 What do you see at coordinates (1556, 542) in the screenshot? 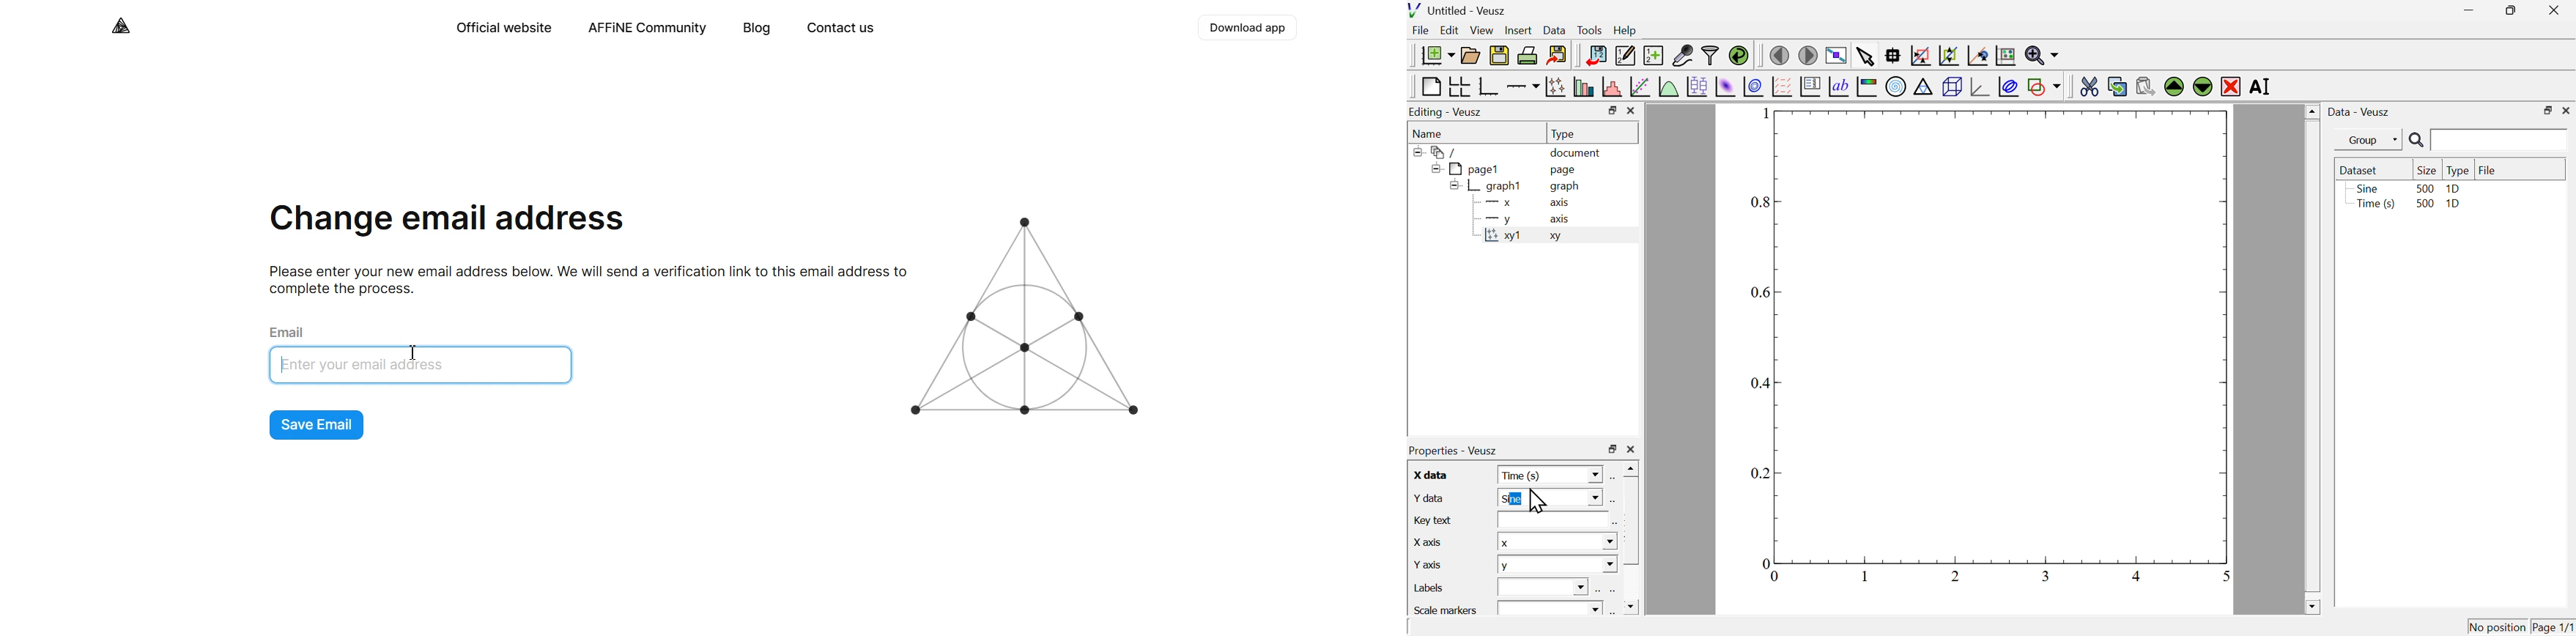
I see `x` at bounding box center [1556, 542].